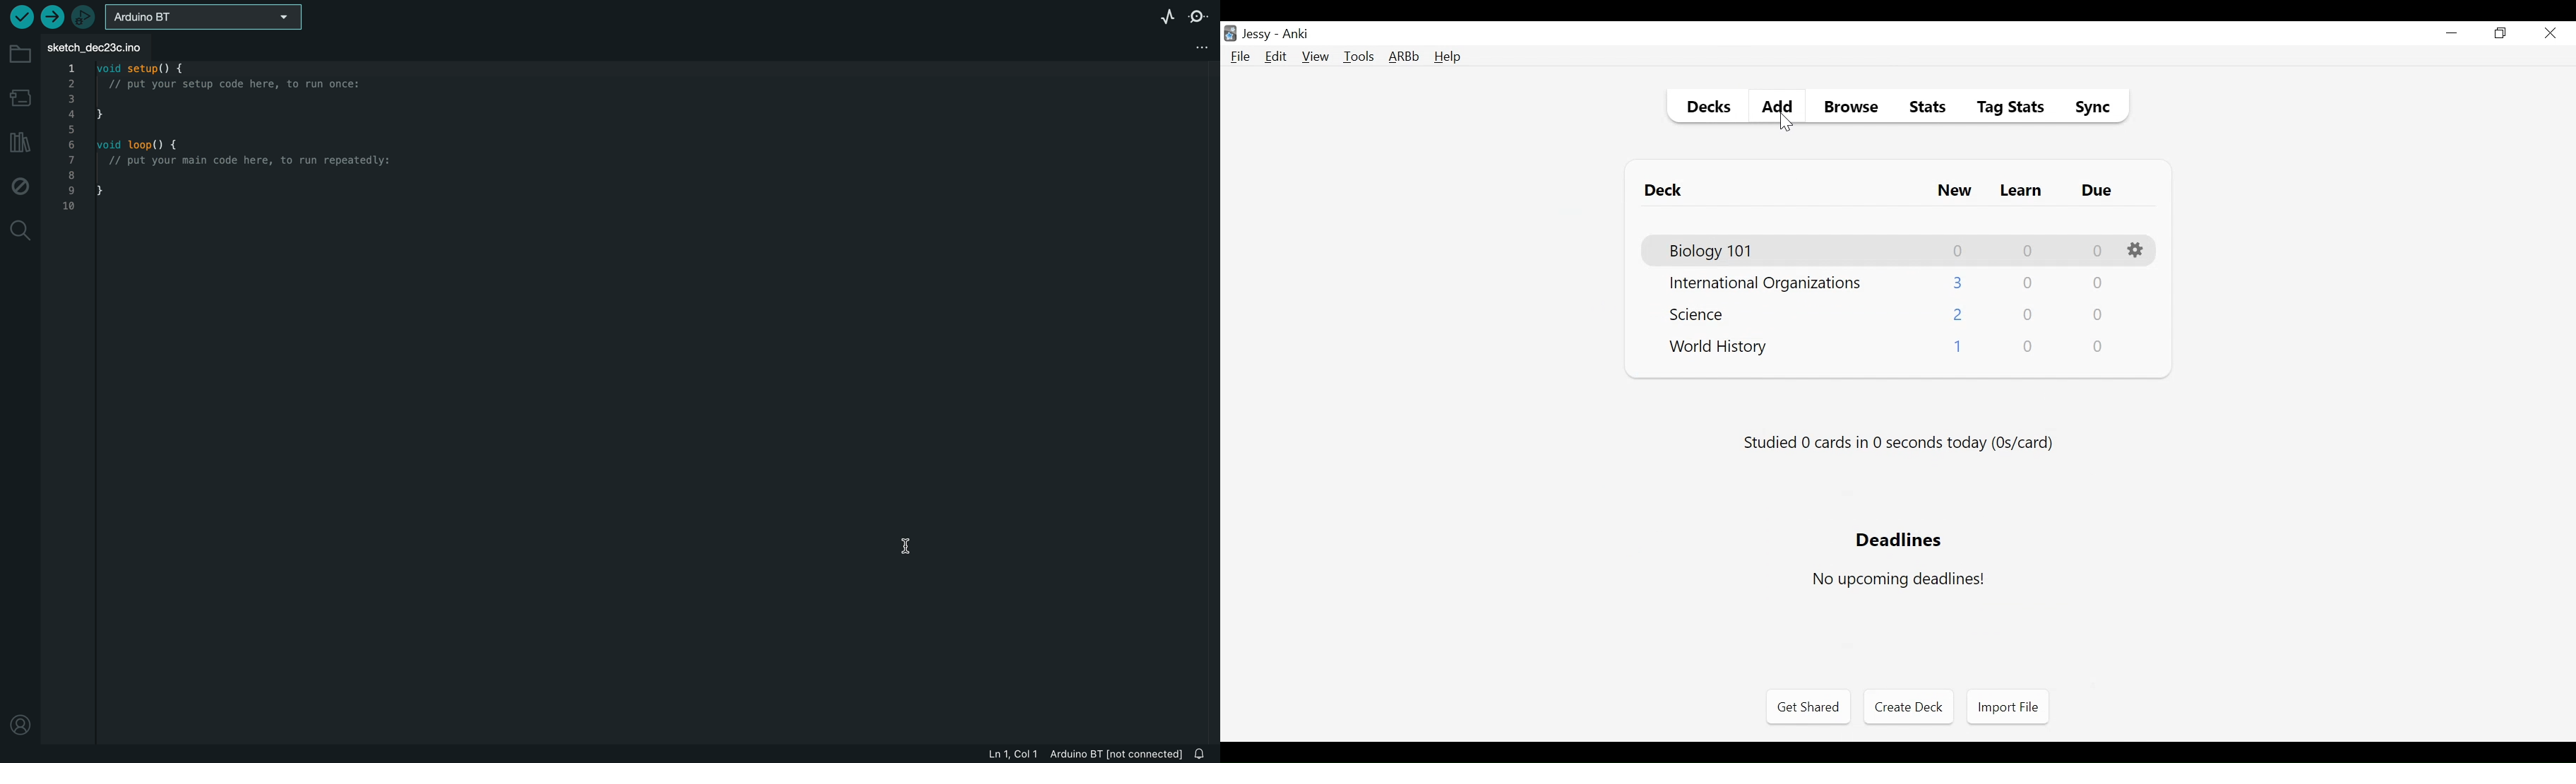  What do you see at coordinates (1775, 105) in the screenshot?
I see `Add` at bounding box center [1775, 105].